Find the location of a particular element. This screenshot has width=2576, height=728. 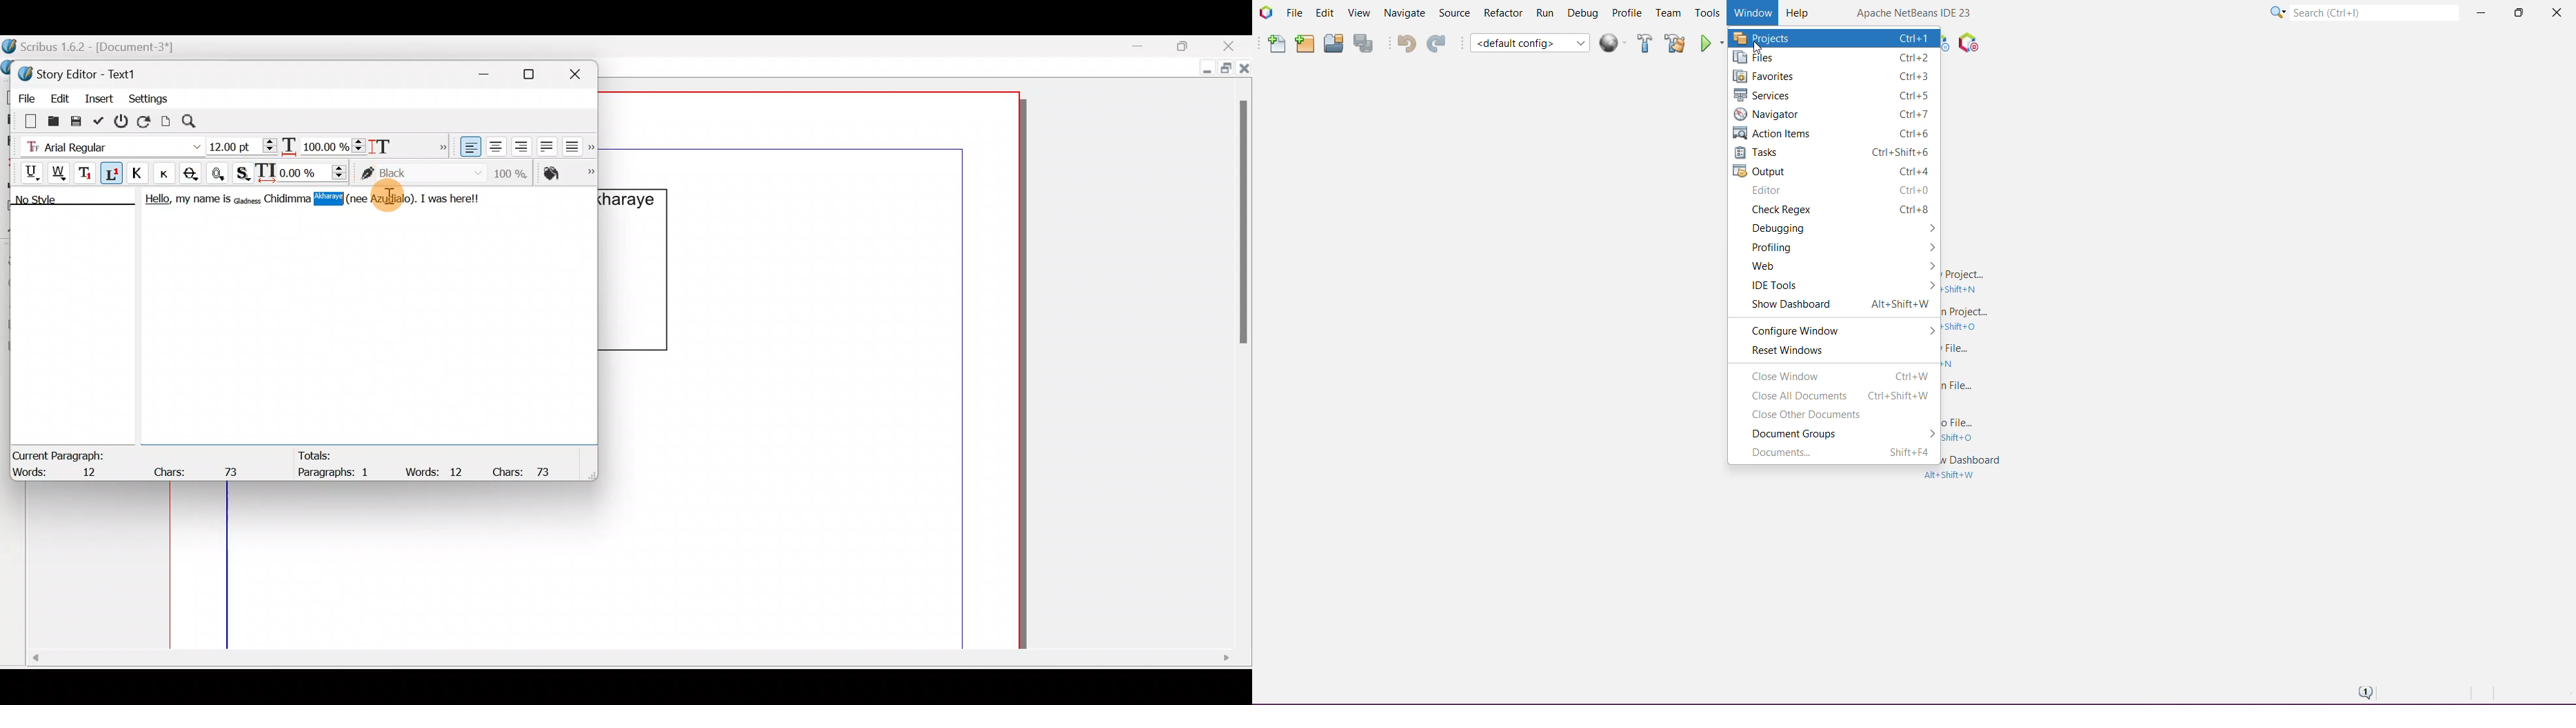

Maximize is located at coordinates (1191, 45).